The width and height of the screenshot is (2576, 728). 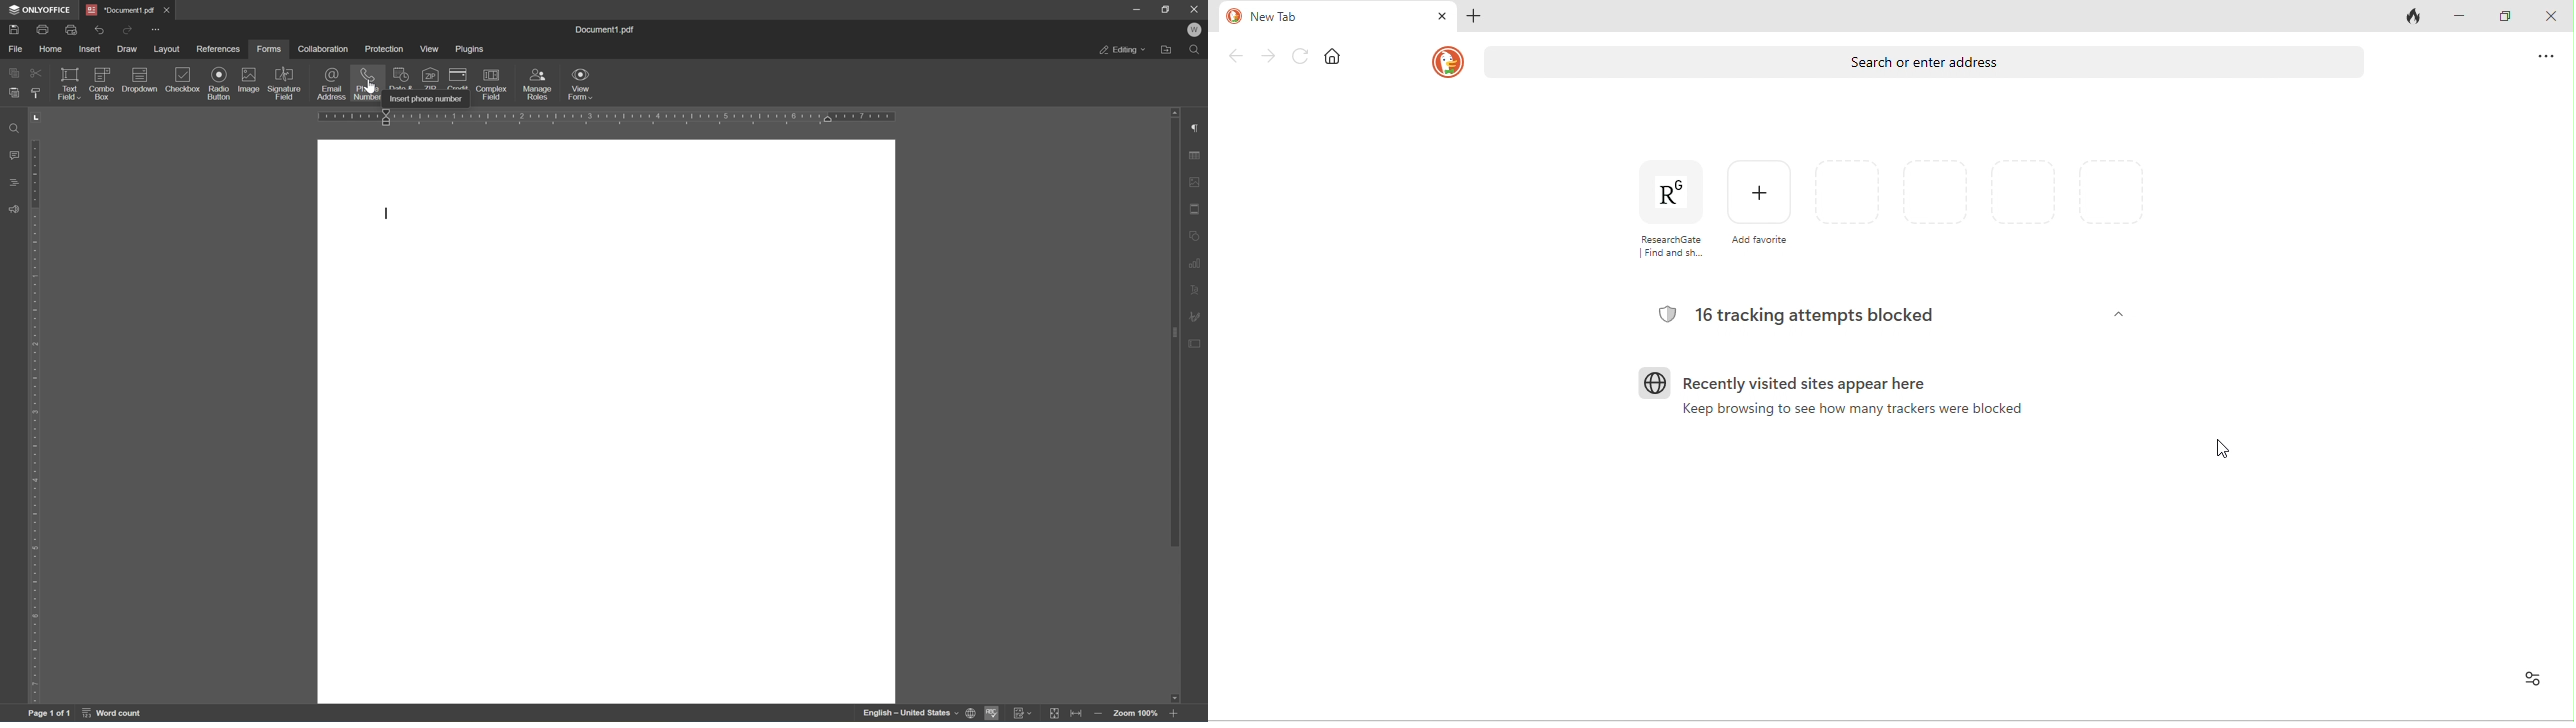 I want to click on ruler, so click(x=605, y=117).